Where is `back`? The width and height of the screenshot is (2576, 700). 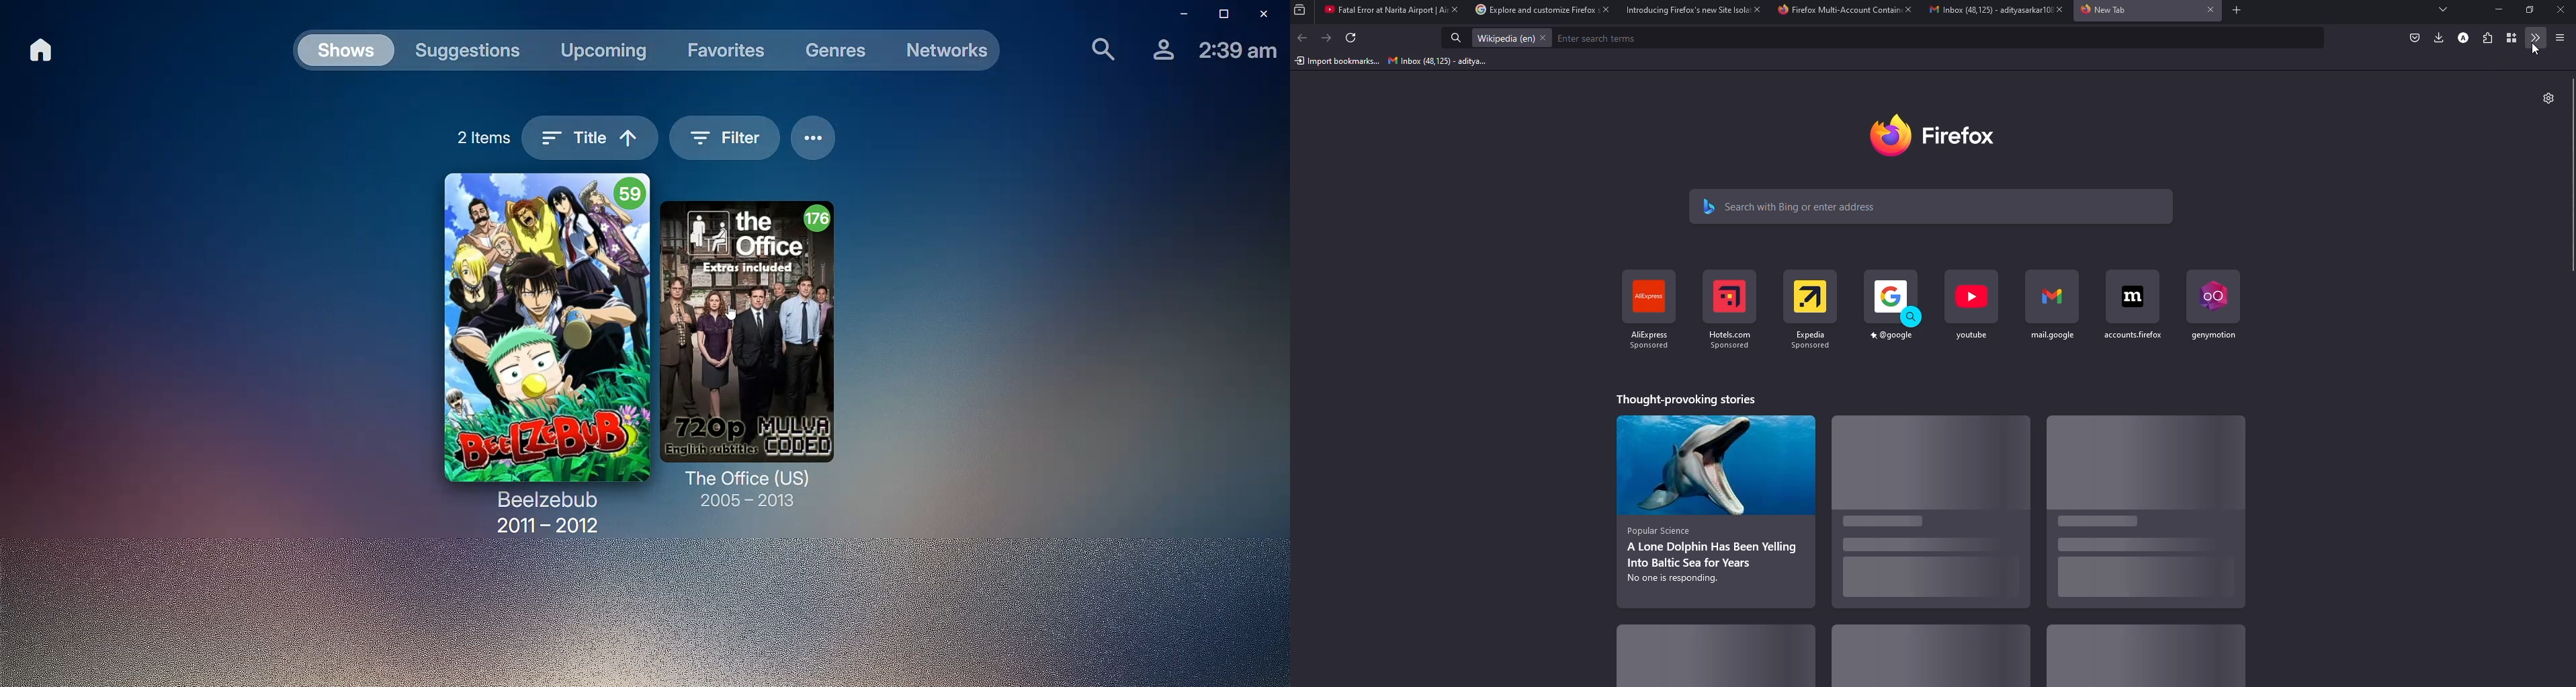 back is located at coordinates (1304, 38).